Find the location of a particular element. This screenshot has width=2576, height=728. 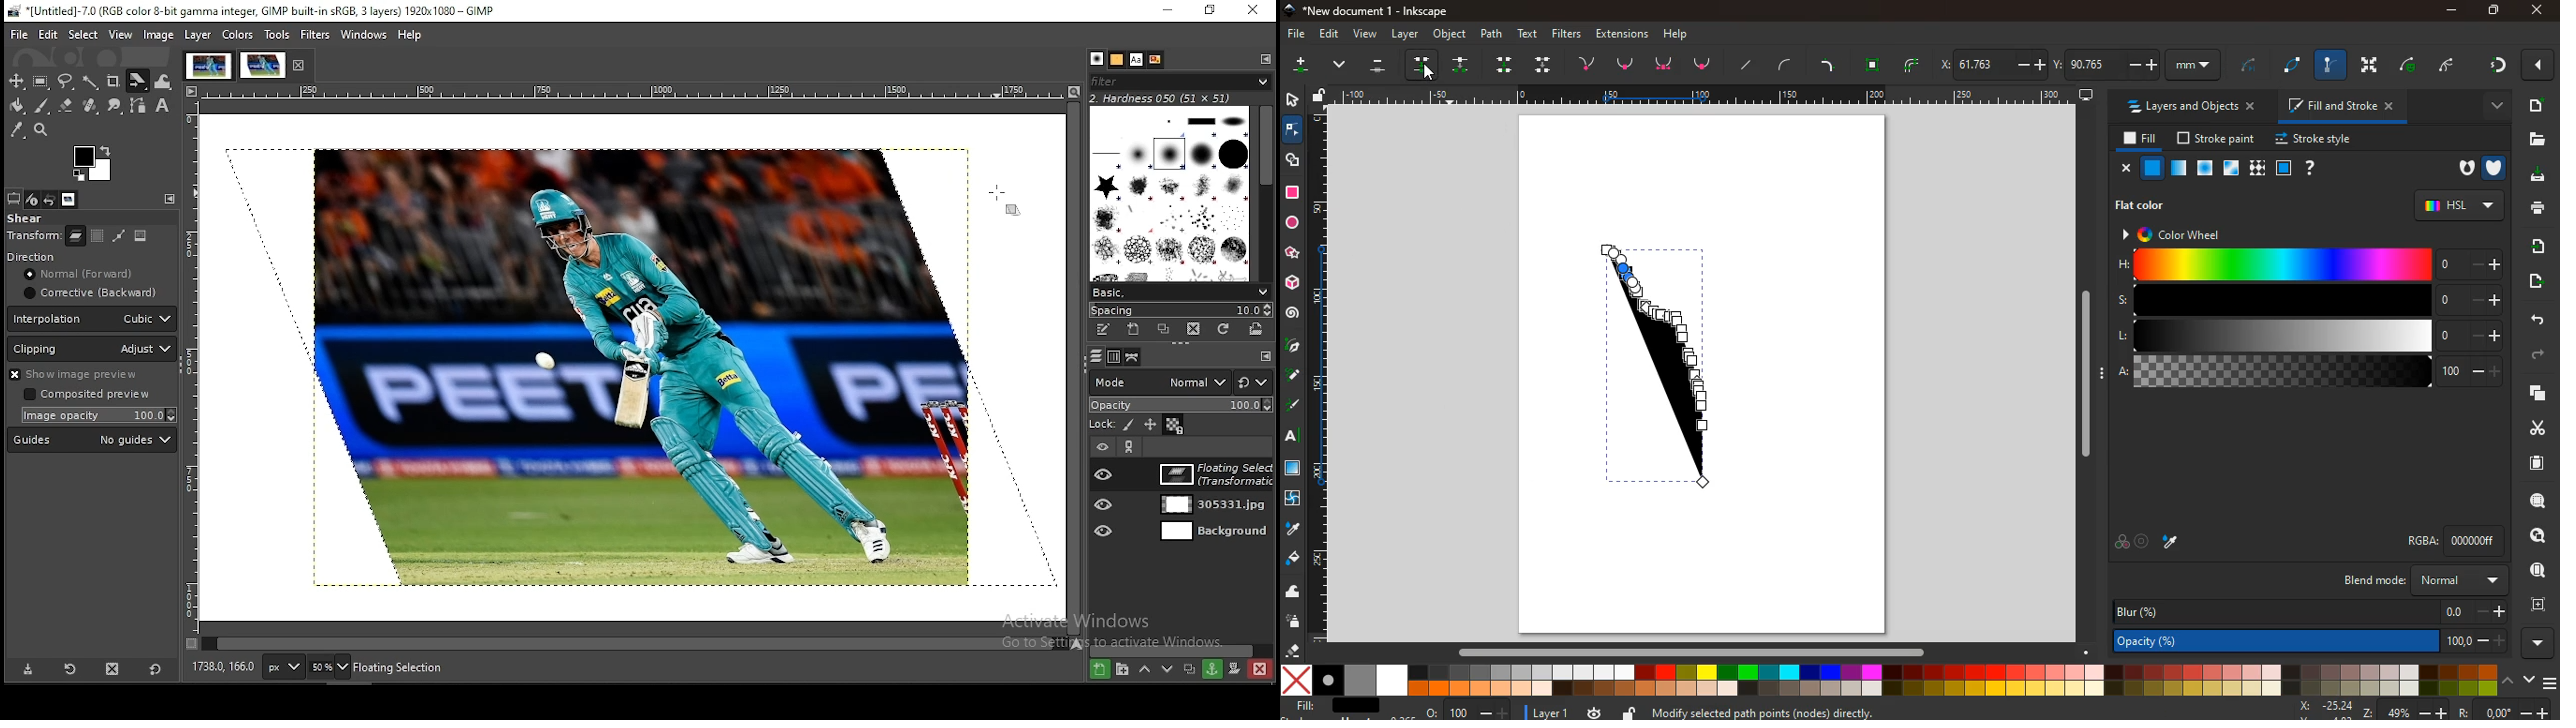

up is located at coordinates (2508, 680).